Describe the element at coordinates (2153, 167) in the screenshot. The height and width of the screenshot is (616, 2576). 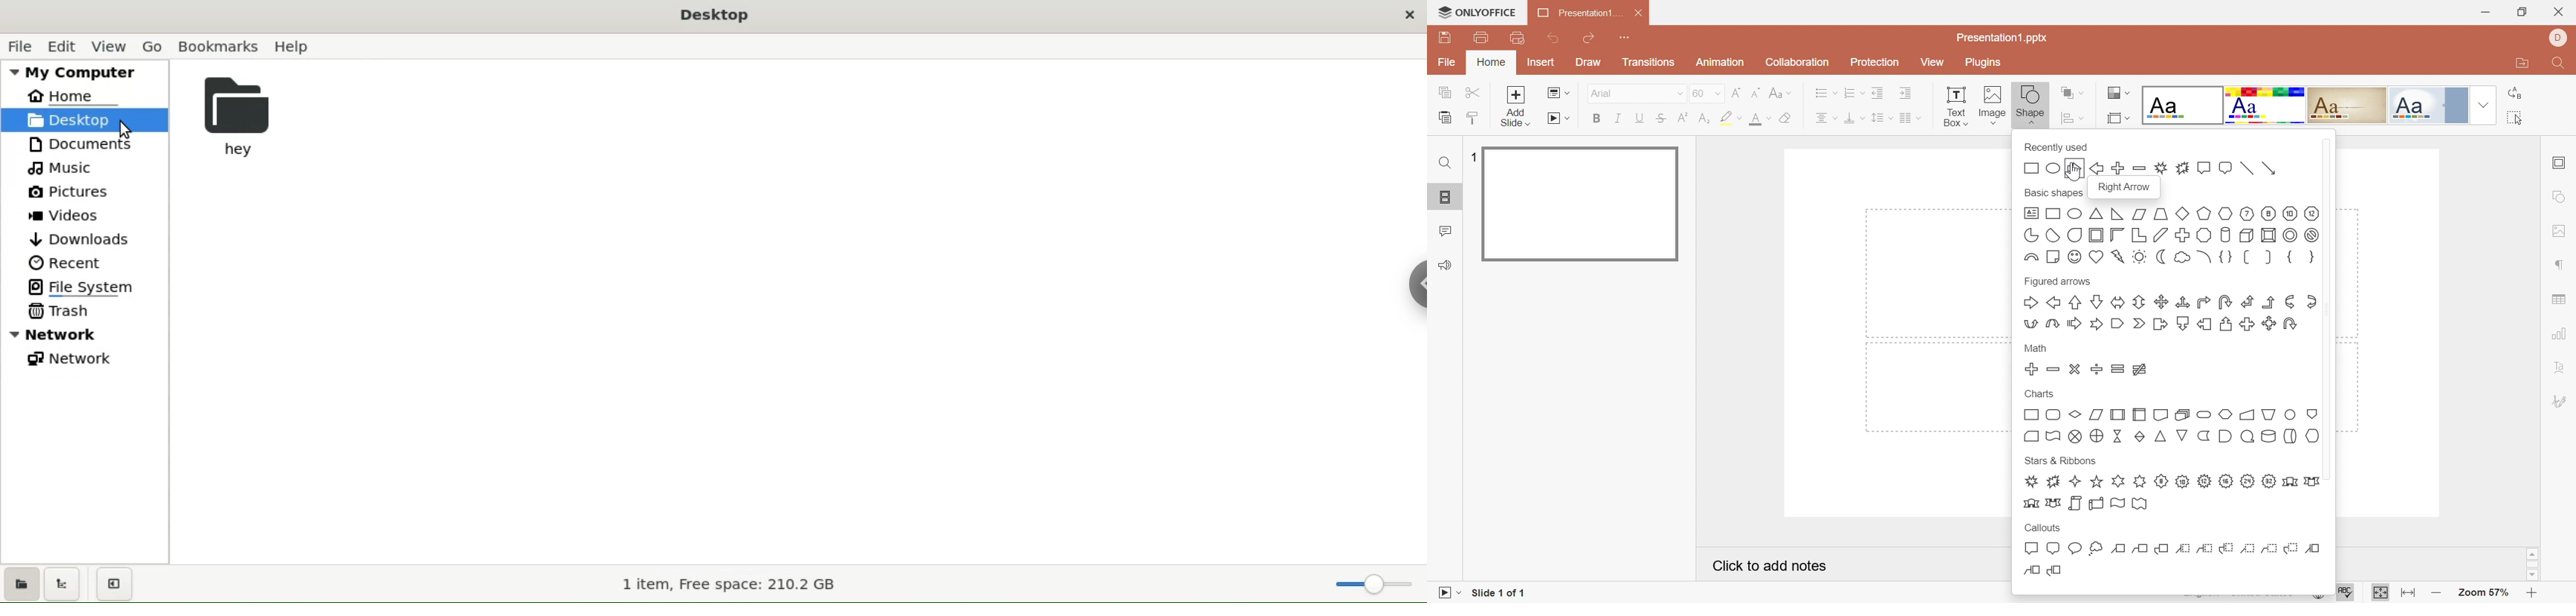
I see `Recently used icons` at that location.